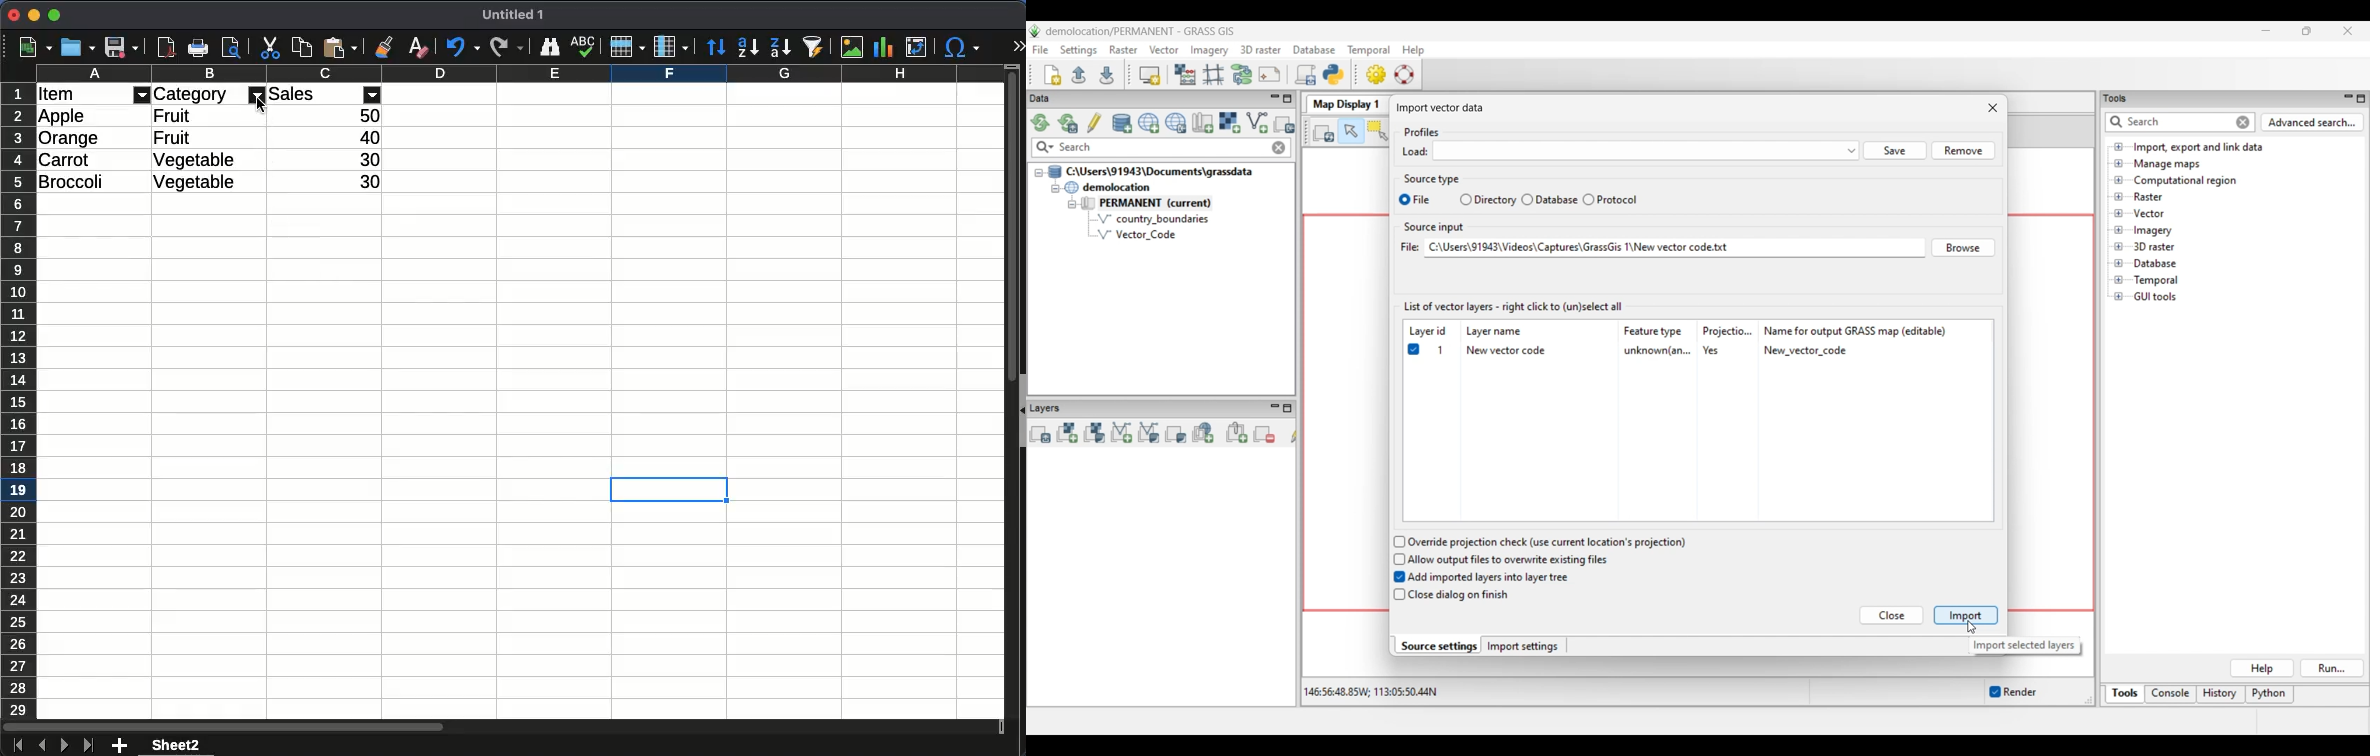 The image size is (2380, 756). Describe the element at coordinates (669, 490) in the screenshot. I see `cell selection` at that location.